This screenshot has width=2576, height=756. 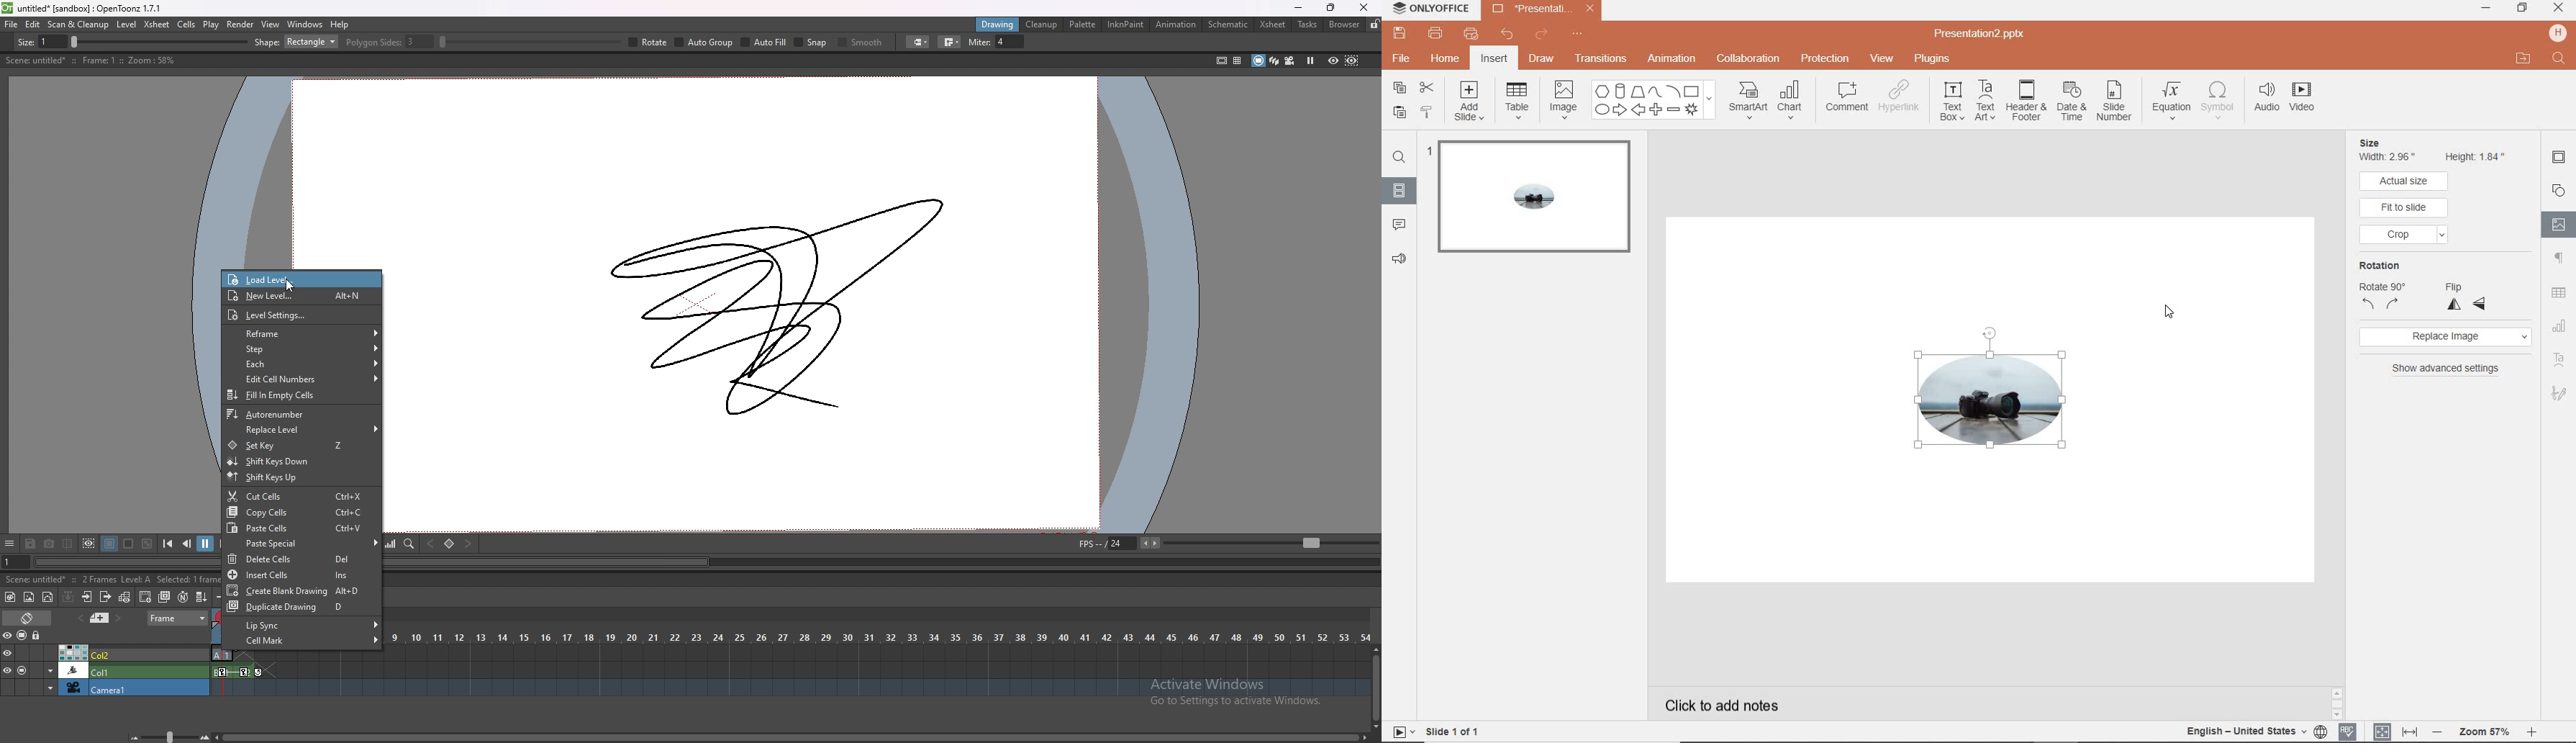 I want to click on table, so click(x=1520, y=100).